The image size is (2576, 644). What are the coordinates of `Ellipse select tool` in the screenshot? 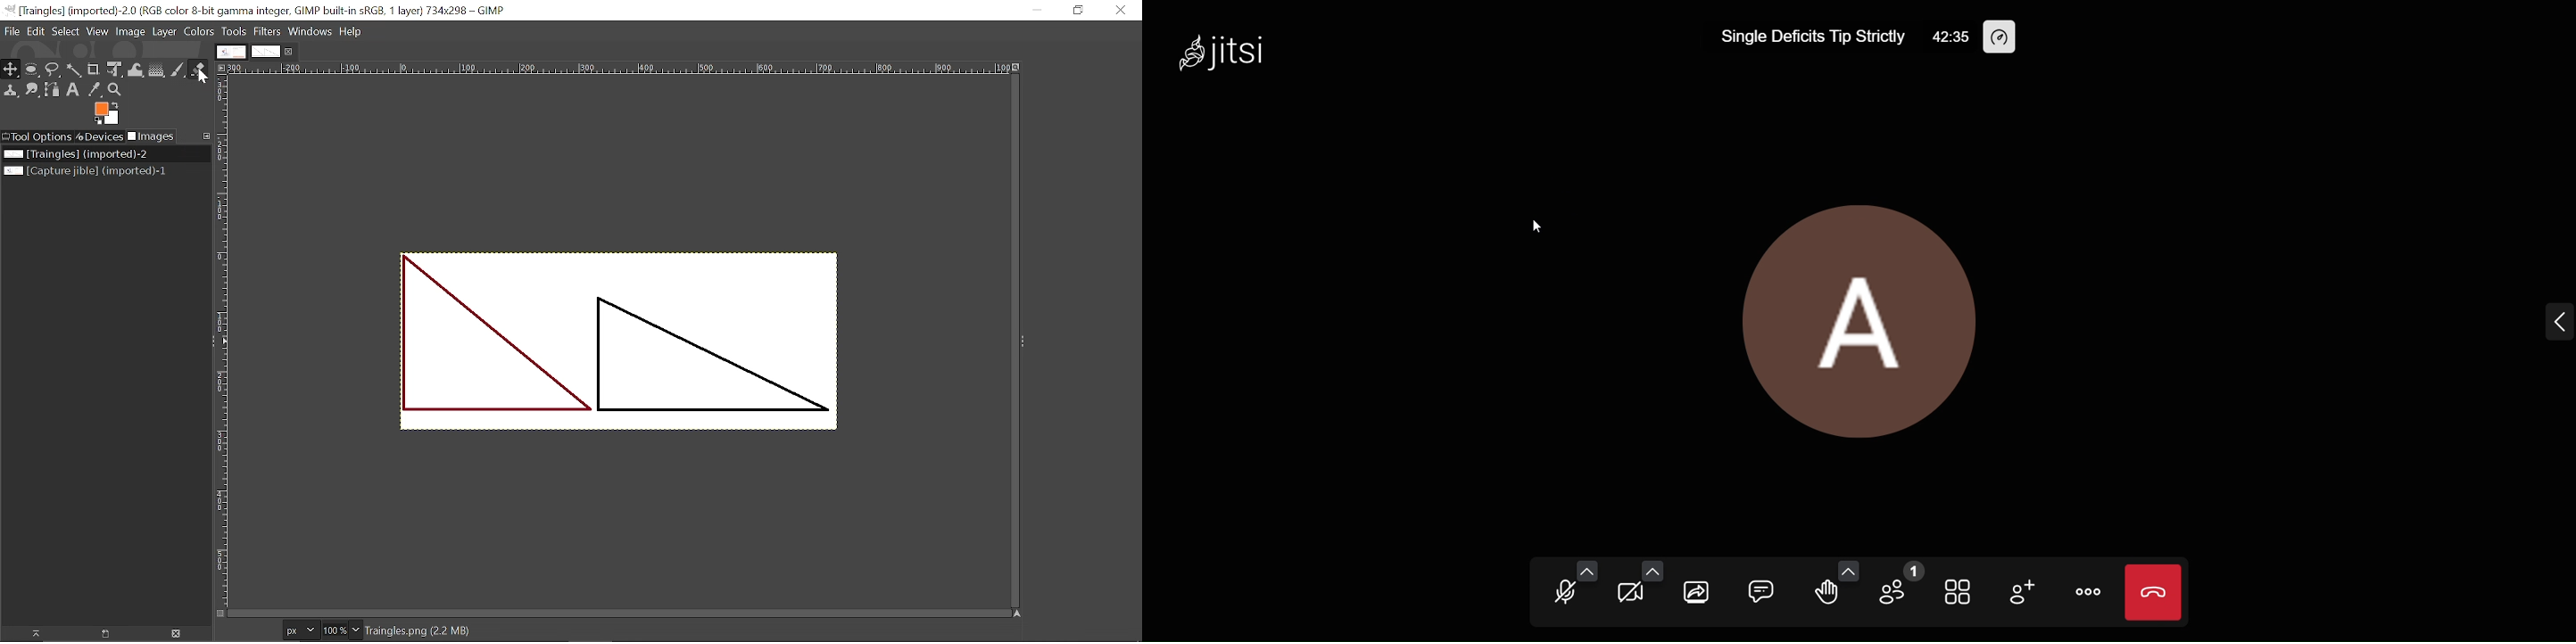 It's located at (31, 70).